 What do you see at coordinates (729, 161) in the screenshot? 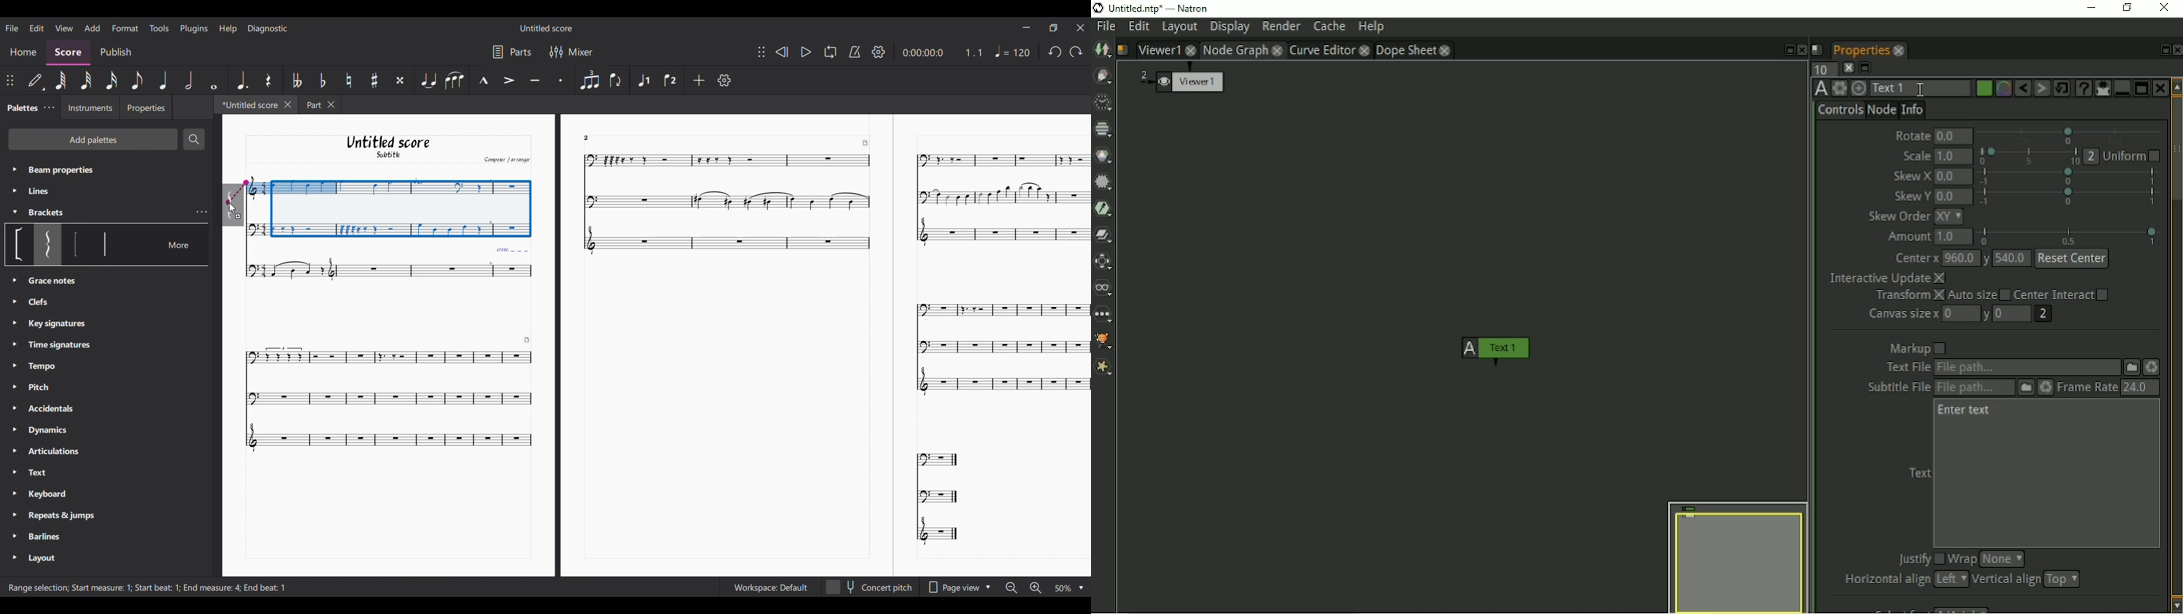
I see `` at bounding box center [729, 161].